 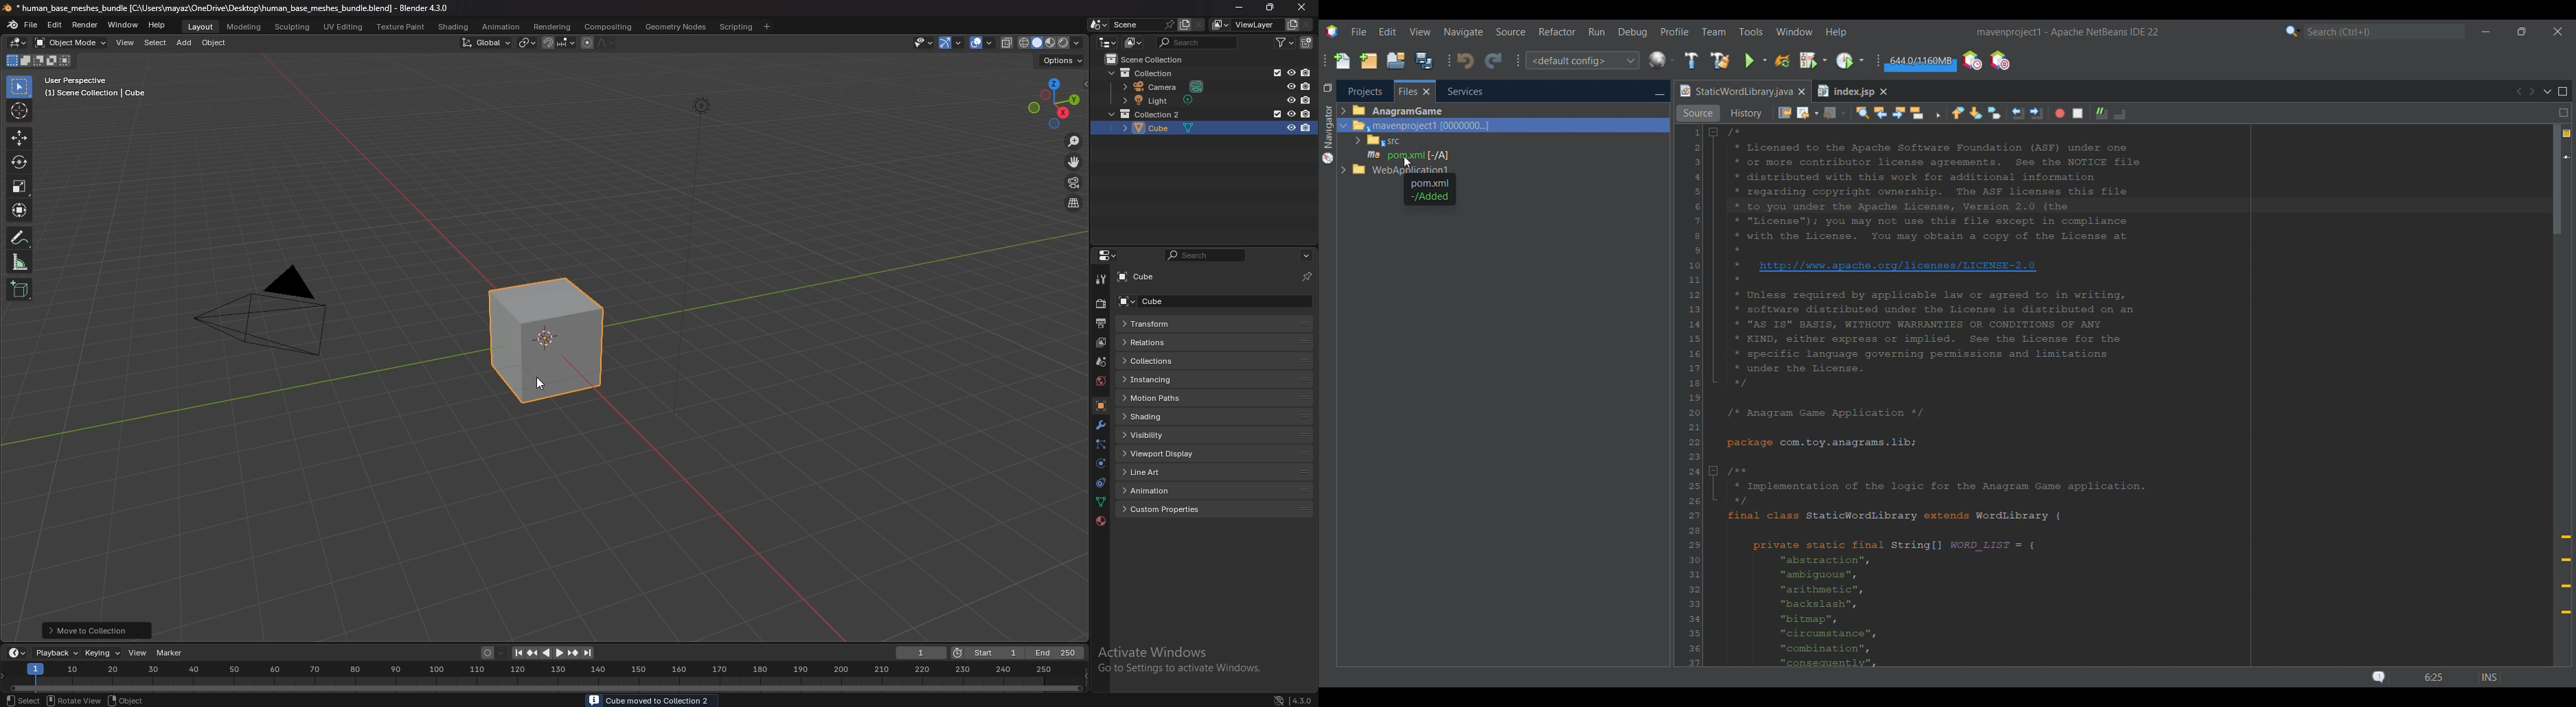 I want to click on jump to keyframe, so click(x=532, y=653).